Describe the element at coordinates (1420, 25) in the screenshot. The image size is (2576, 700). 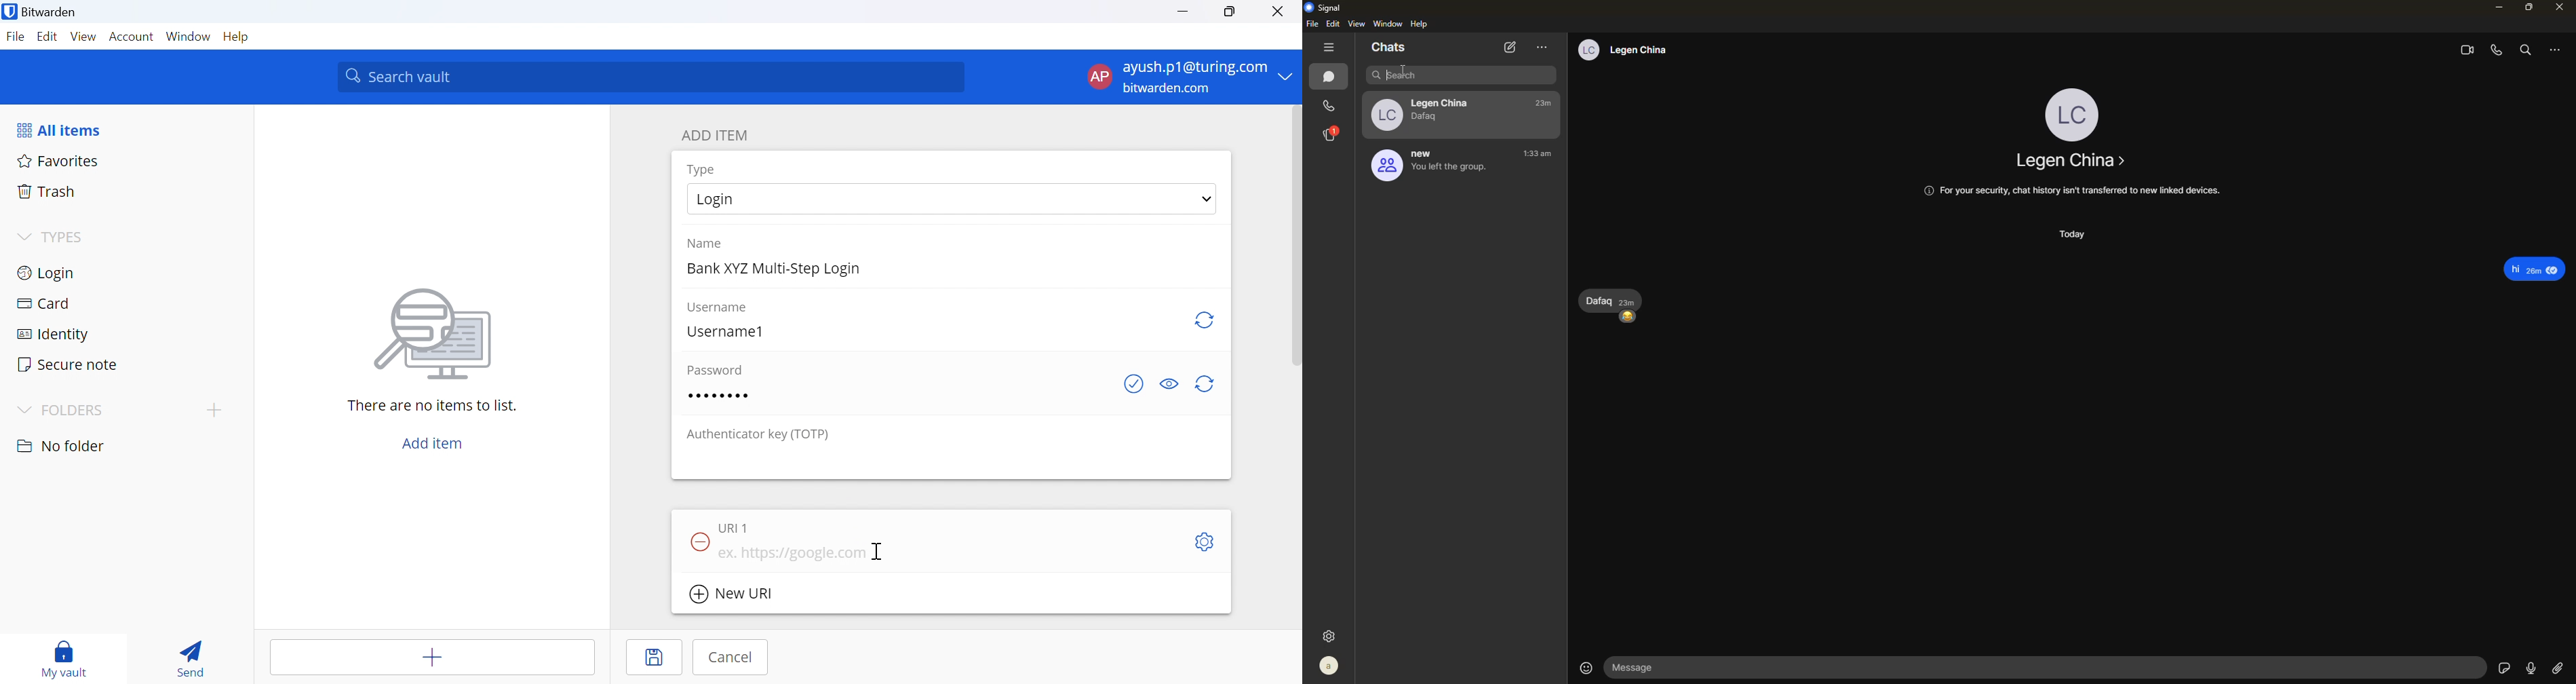
I see `help` at that location.